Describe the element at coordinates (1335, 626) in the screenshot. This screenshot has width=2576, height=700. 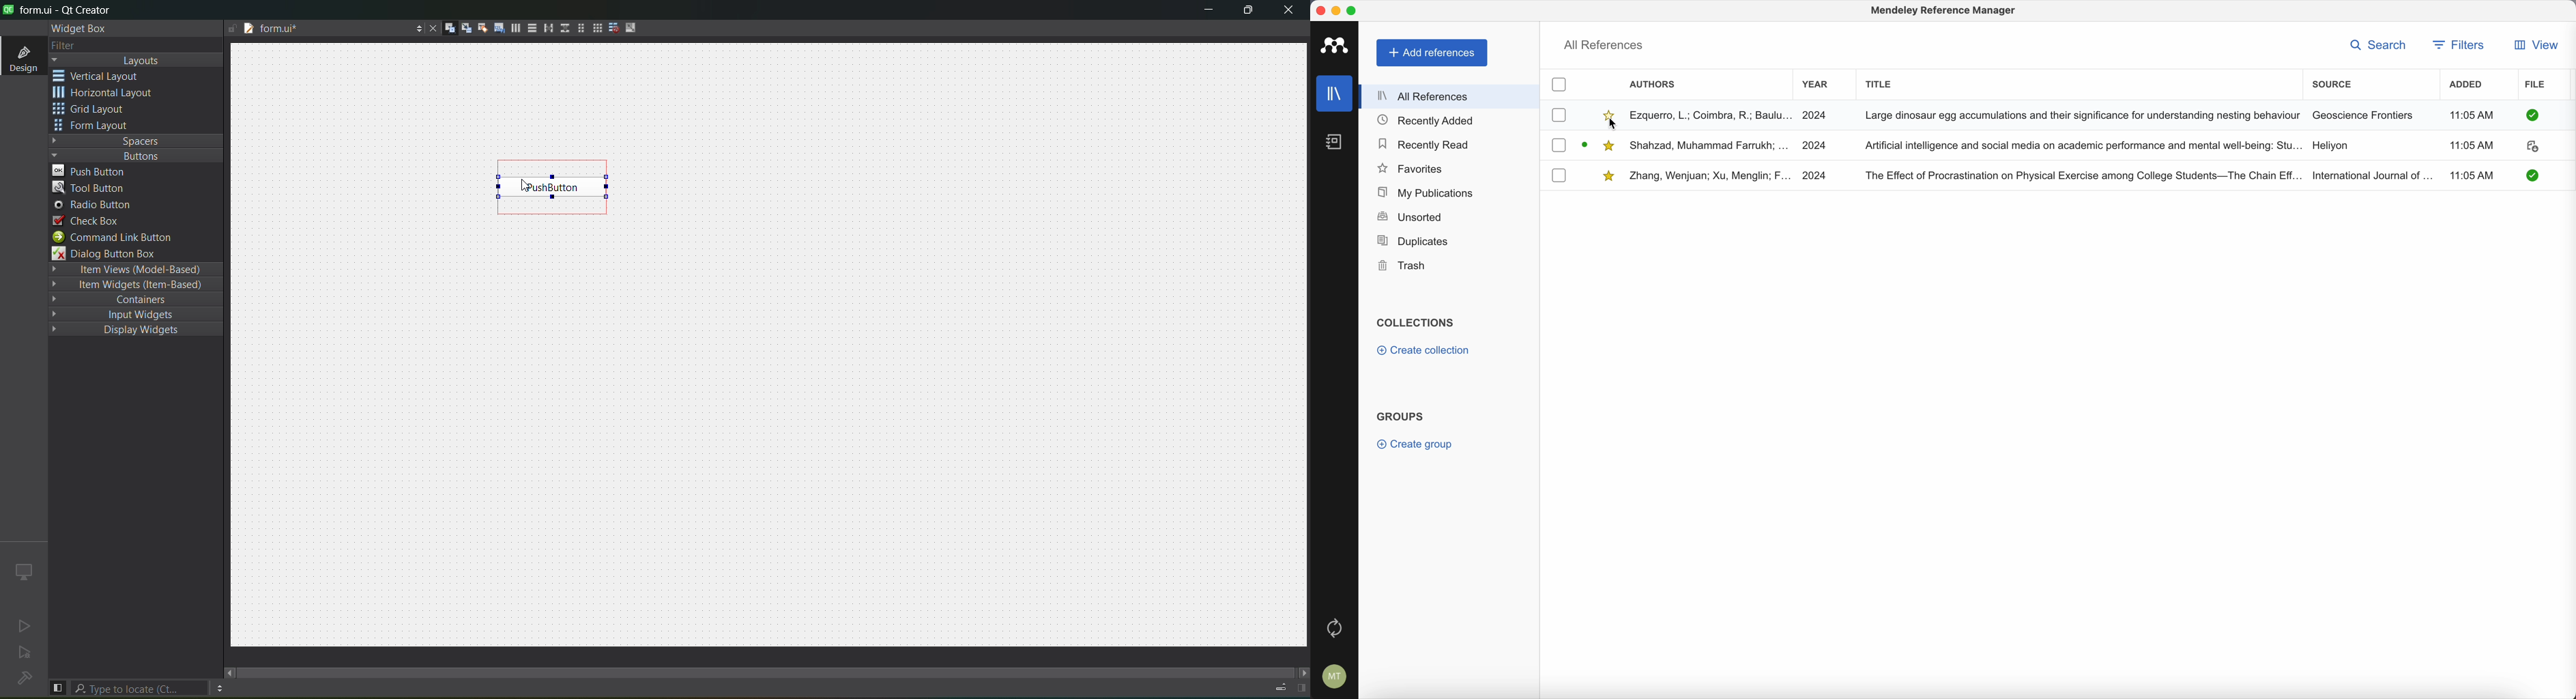
I see `last sync` at that location.